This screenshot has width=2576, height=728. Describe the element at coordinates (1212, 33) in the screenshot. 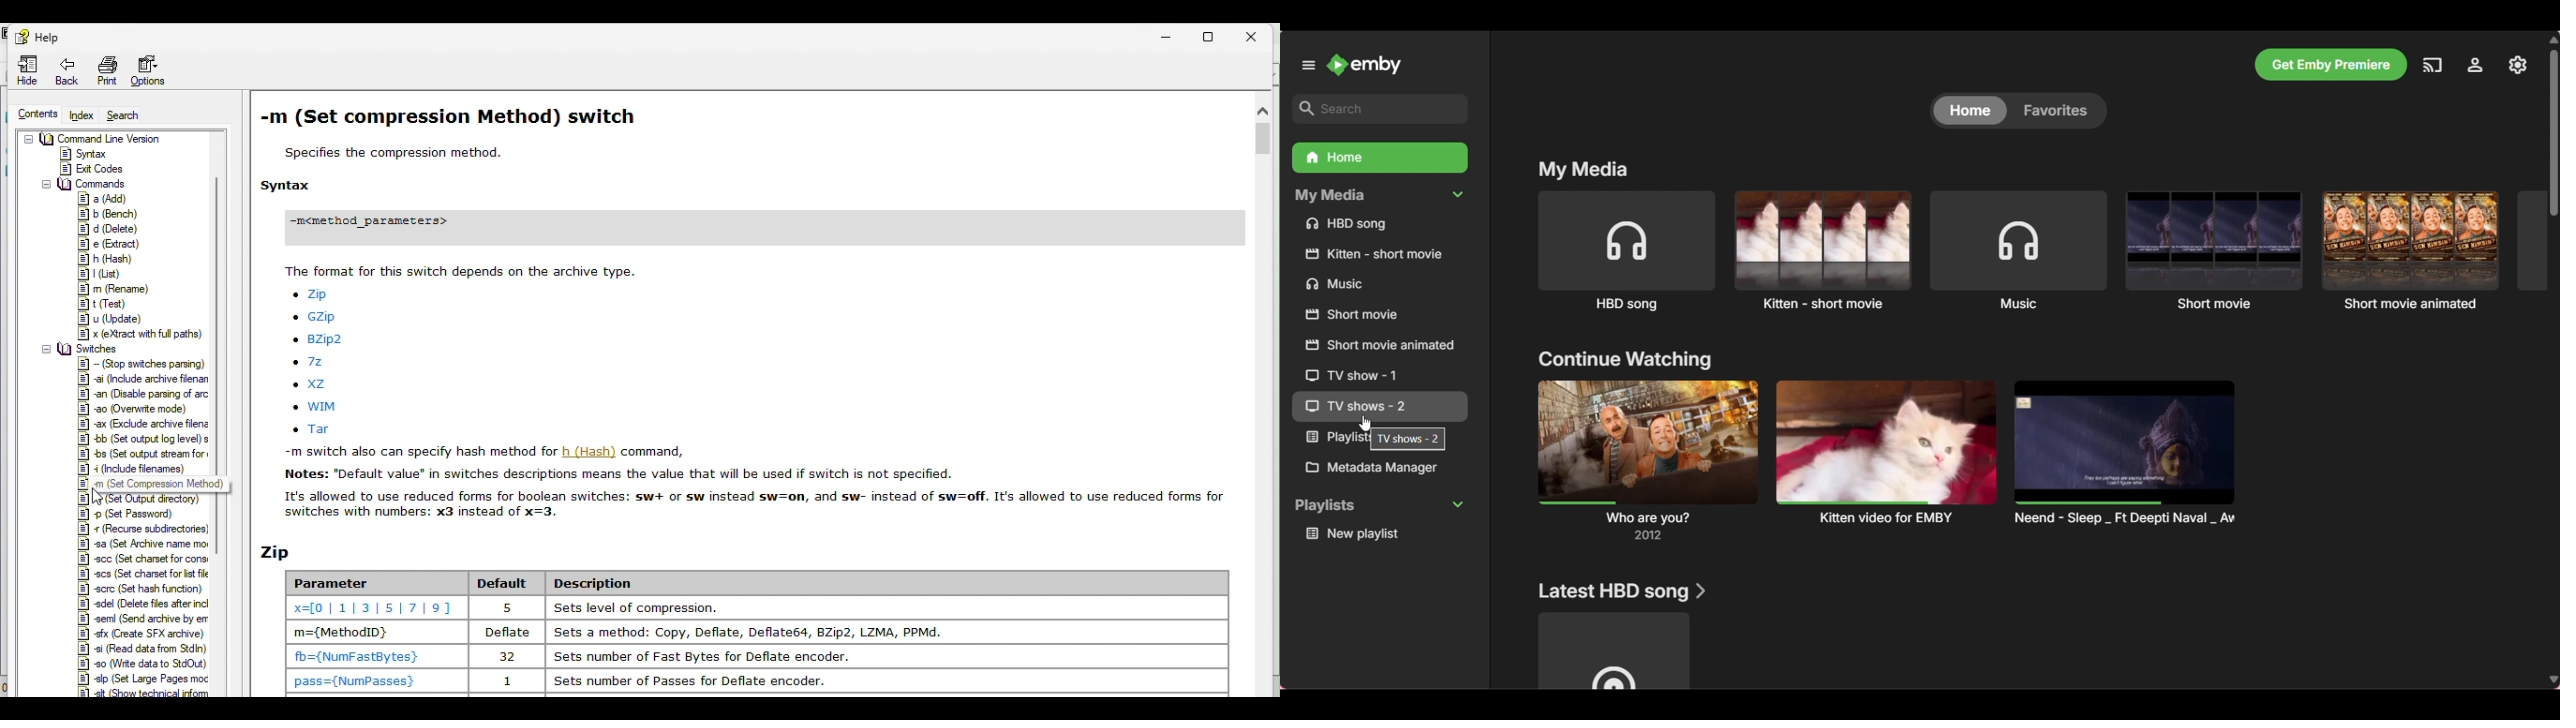

I see `Restore` at that location.